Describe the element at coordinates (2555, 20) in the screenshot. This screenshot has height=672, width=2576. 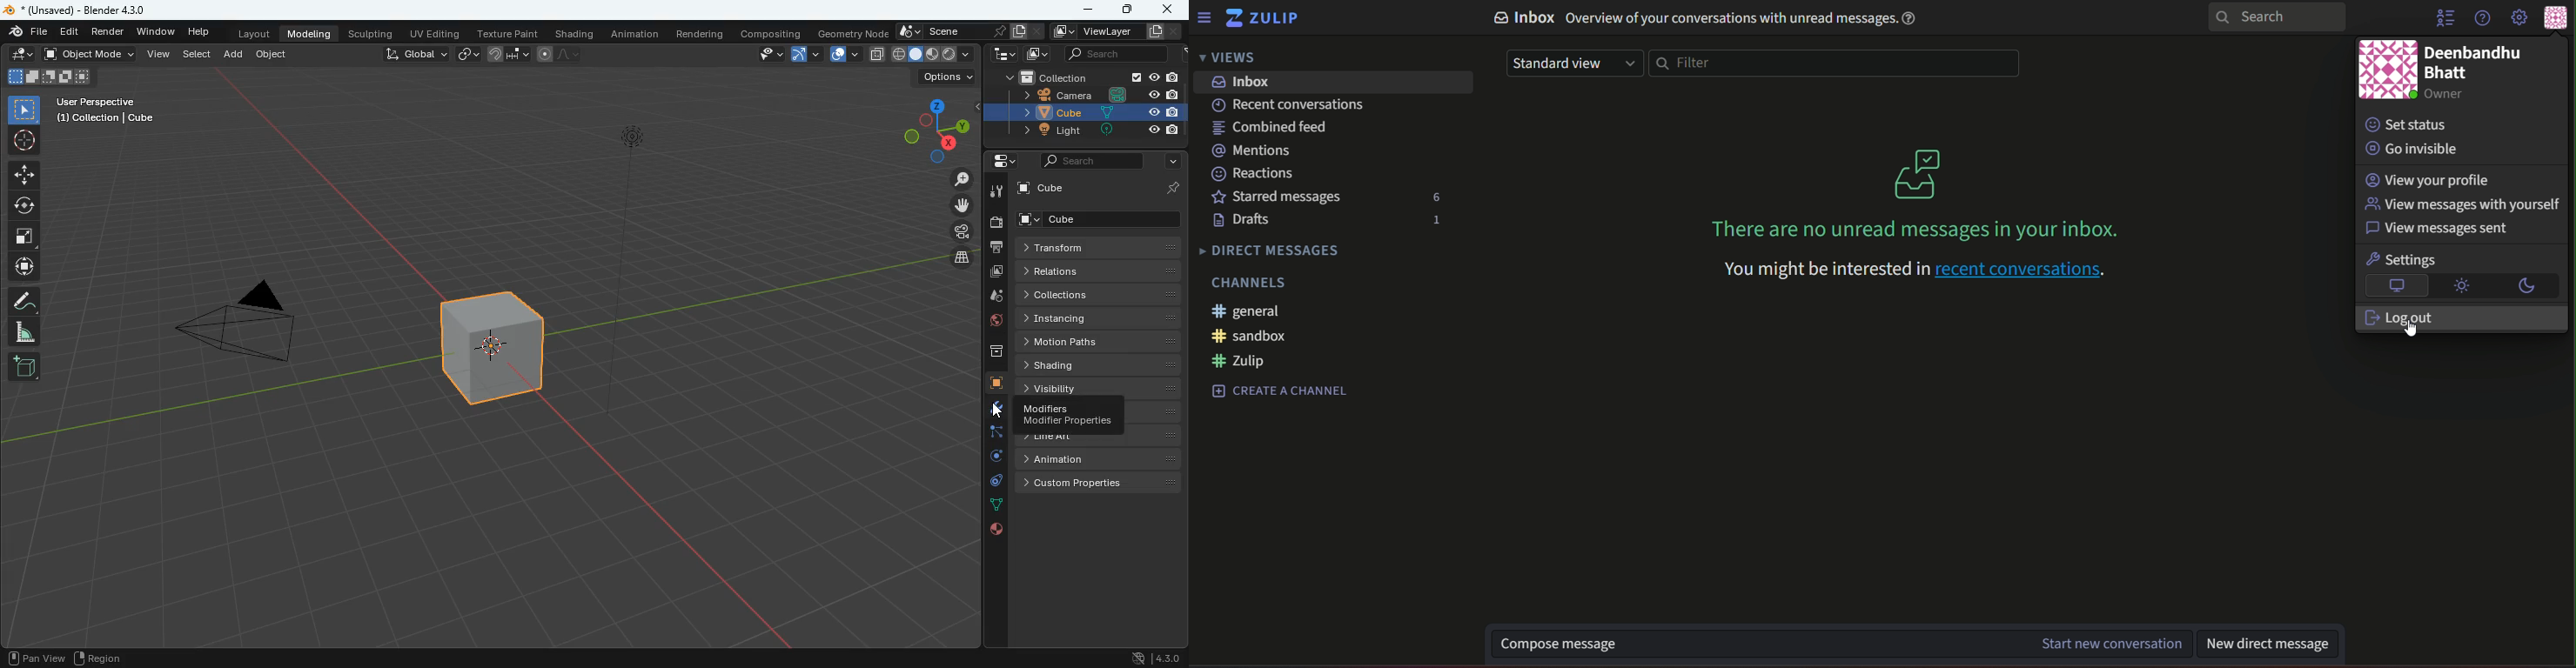
I see `personal menu` at that location.